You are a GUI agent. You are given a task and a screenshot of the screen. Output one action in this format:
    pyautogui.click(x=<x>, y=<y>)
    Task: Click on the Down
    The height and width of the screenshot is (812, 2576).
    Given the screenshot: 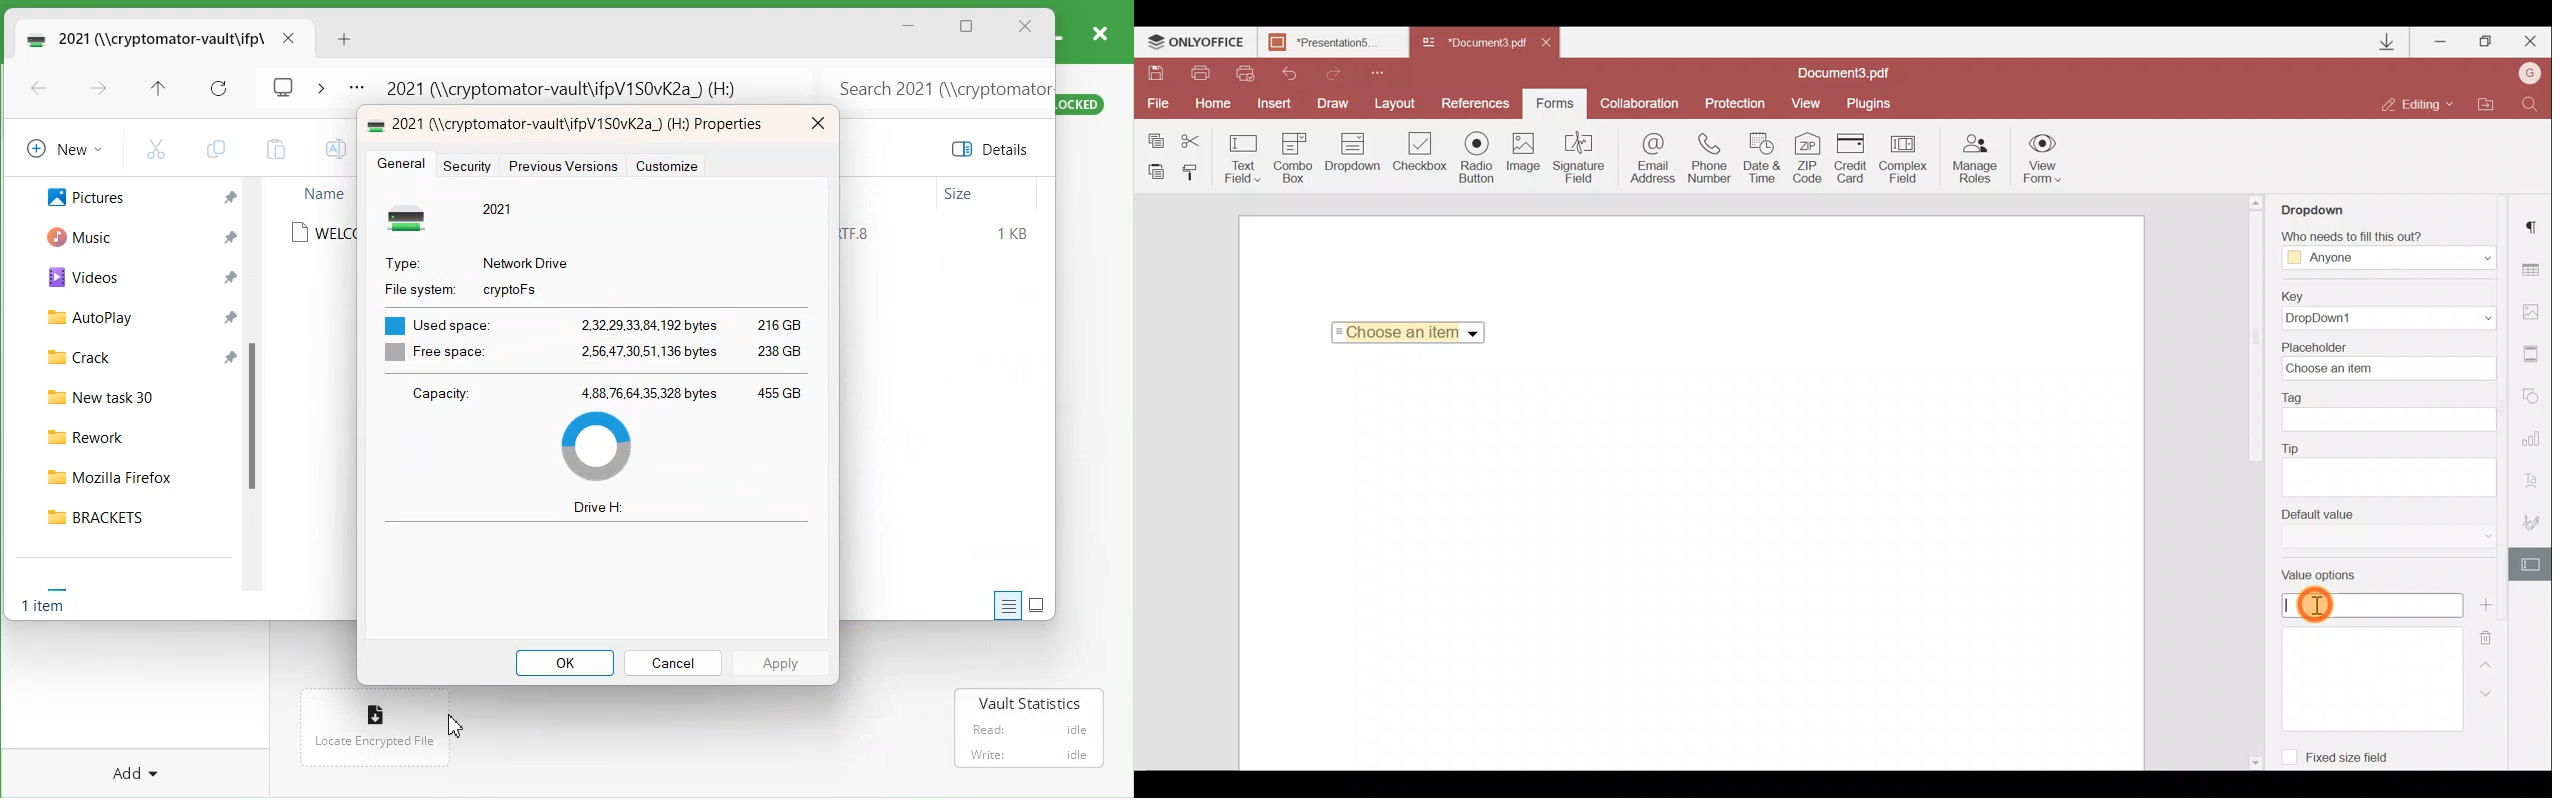 What is the action you would take?
    pyautogui.click(x=2491, y=692)
    